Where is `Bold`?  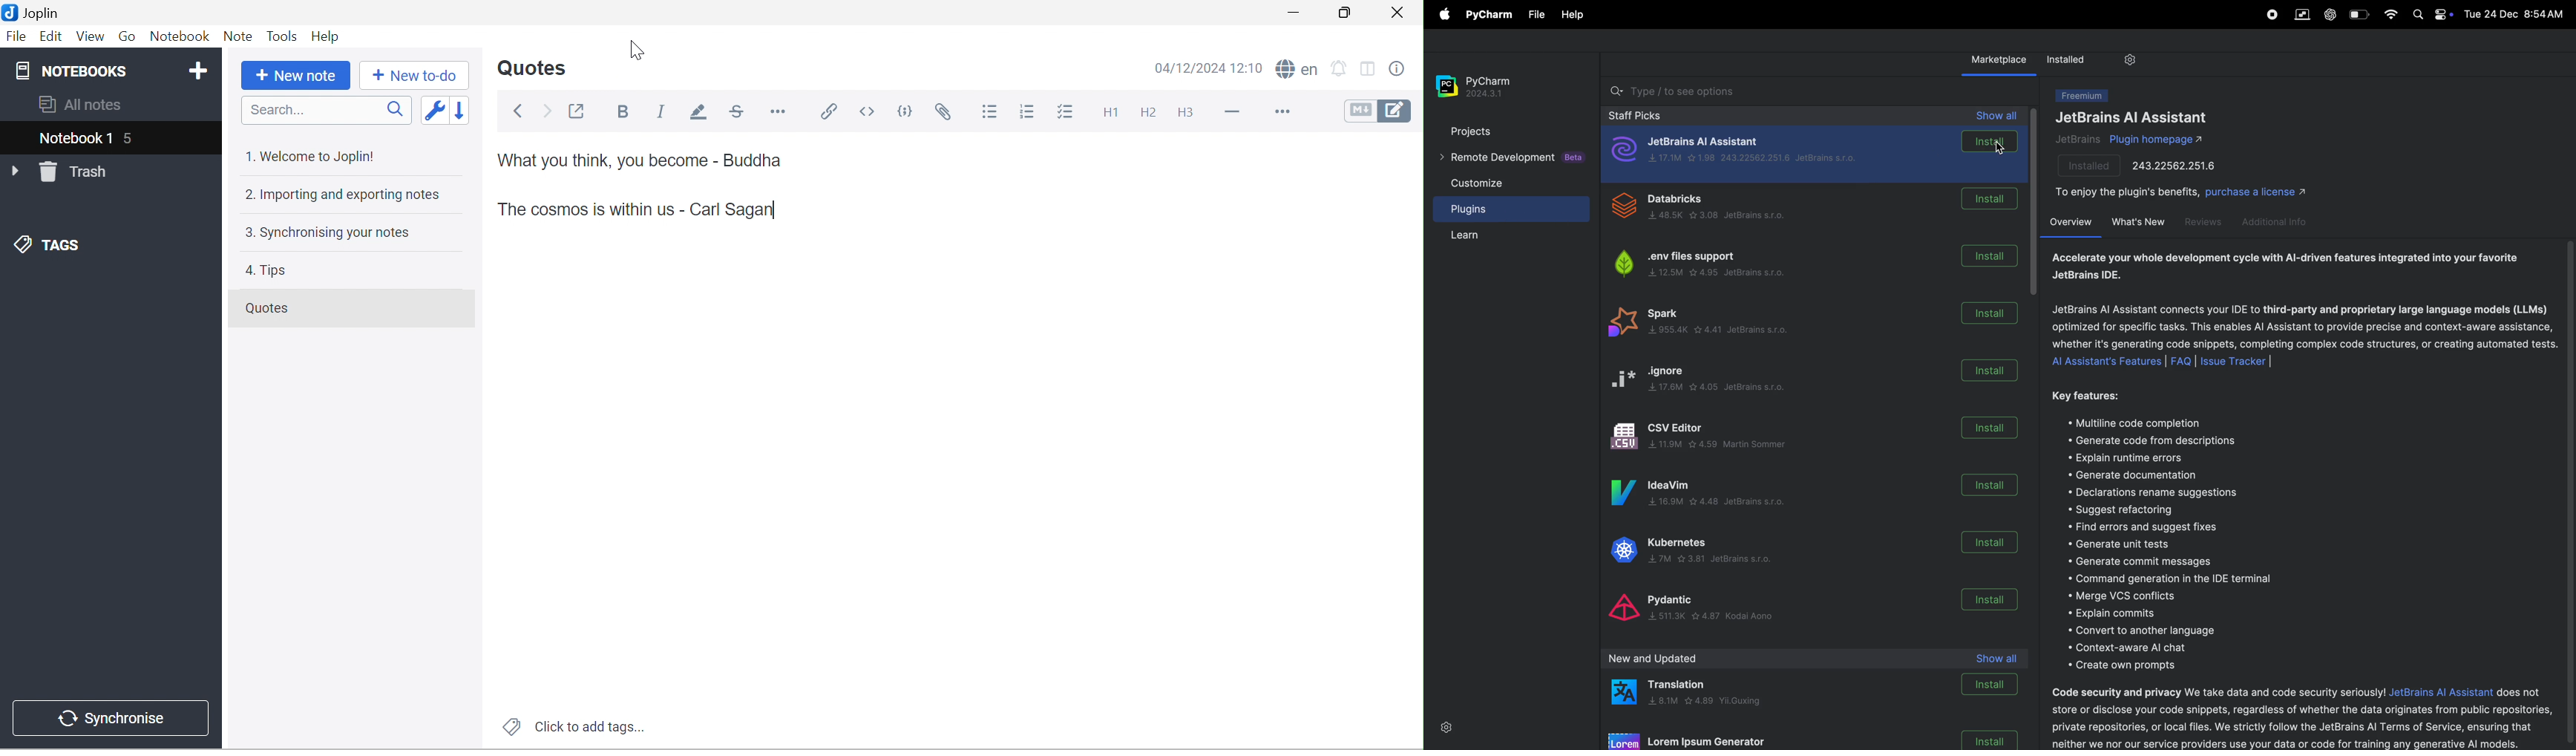 Bold is located at coordinates (625, 112).